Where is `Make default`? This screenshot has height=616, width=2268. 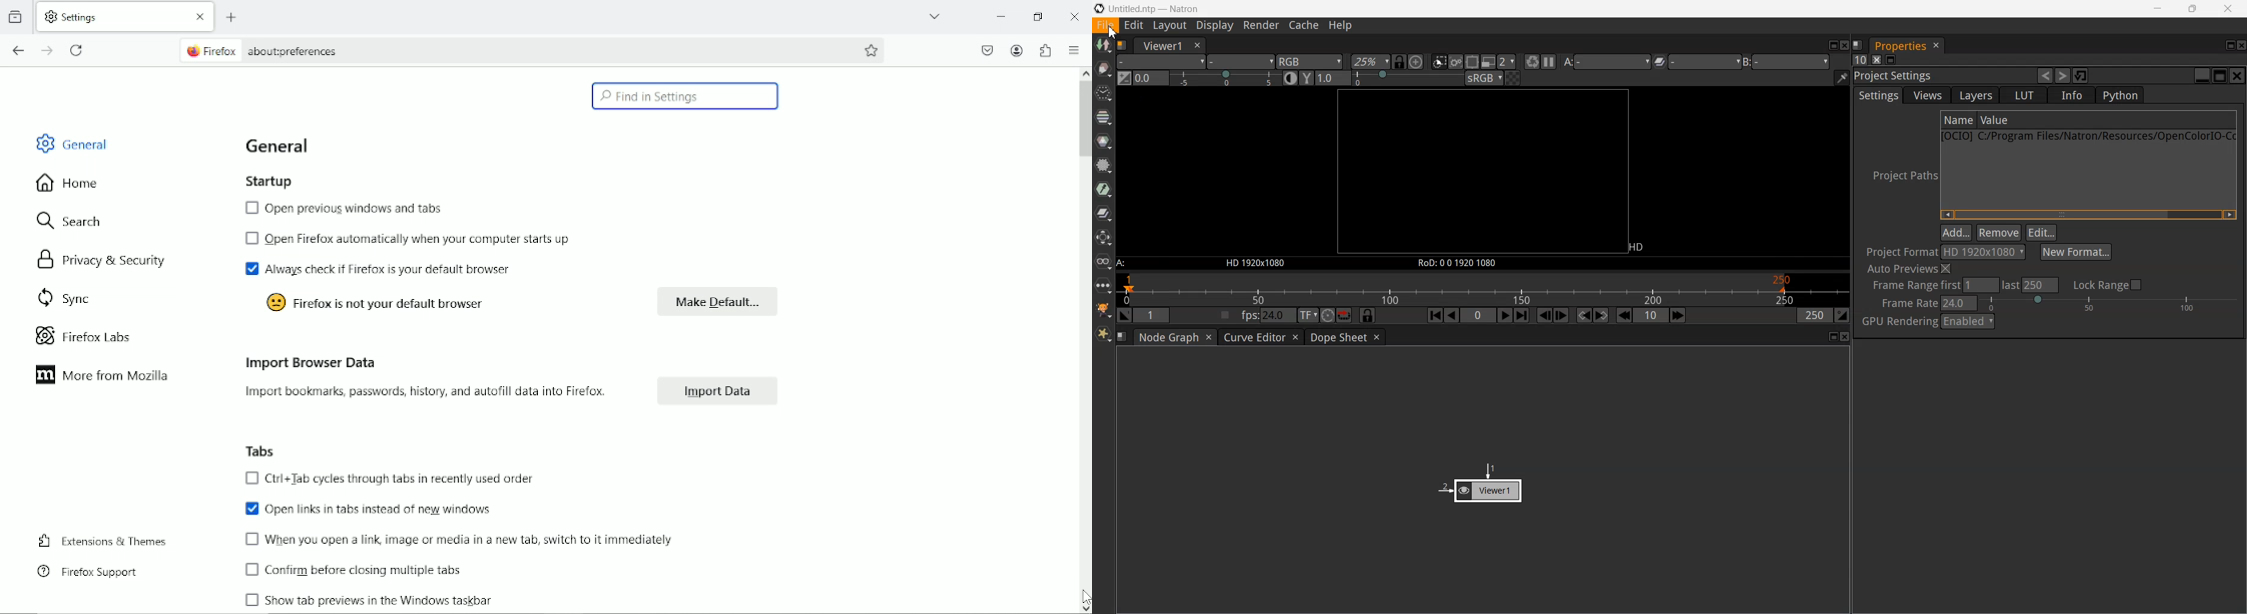 Make default is located at coordinates (715, 302).